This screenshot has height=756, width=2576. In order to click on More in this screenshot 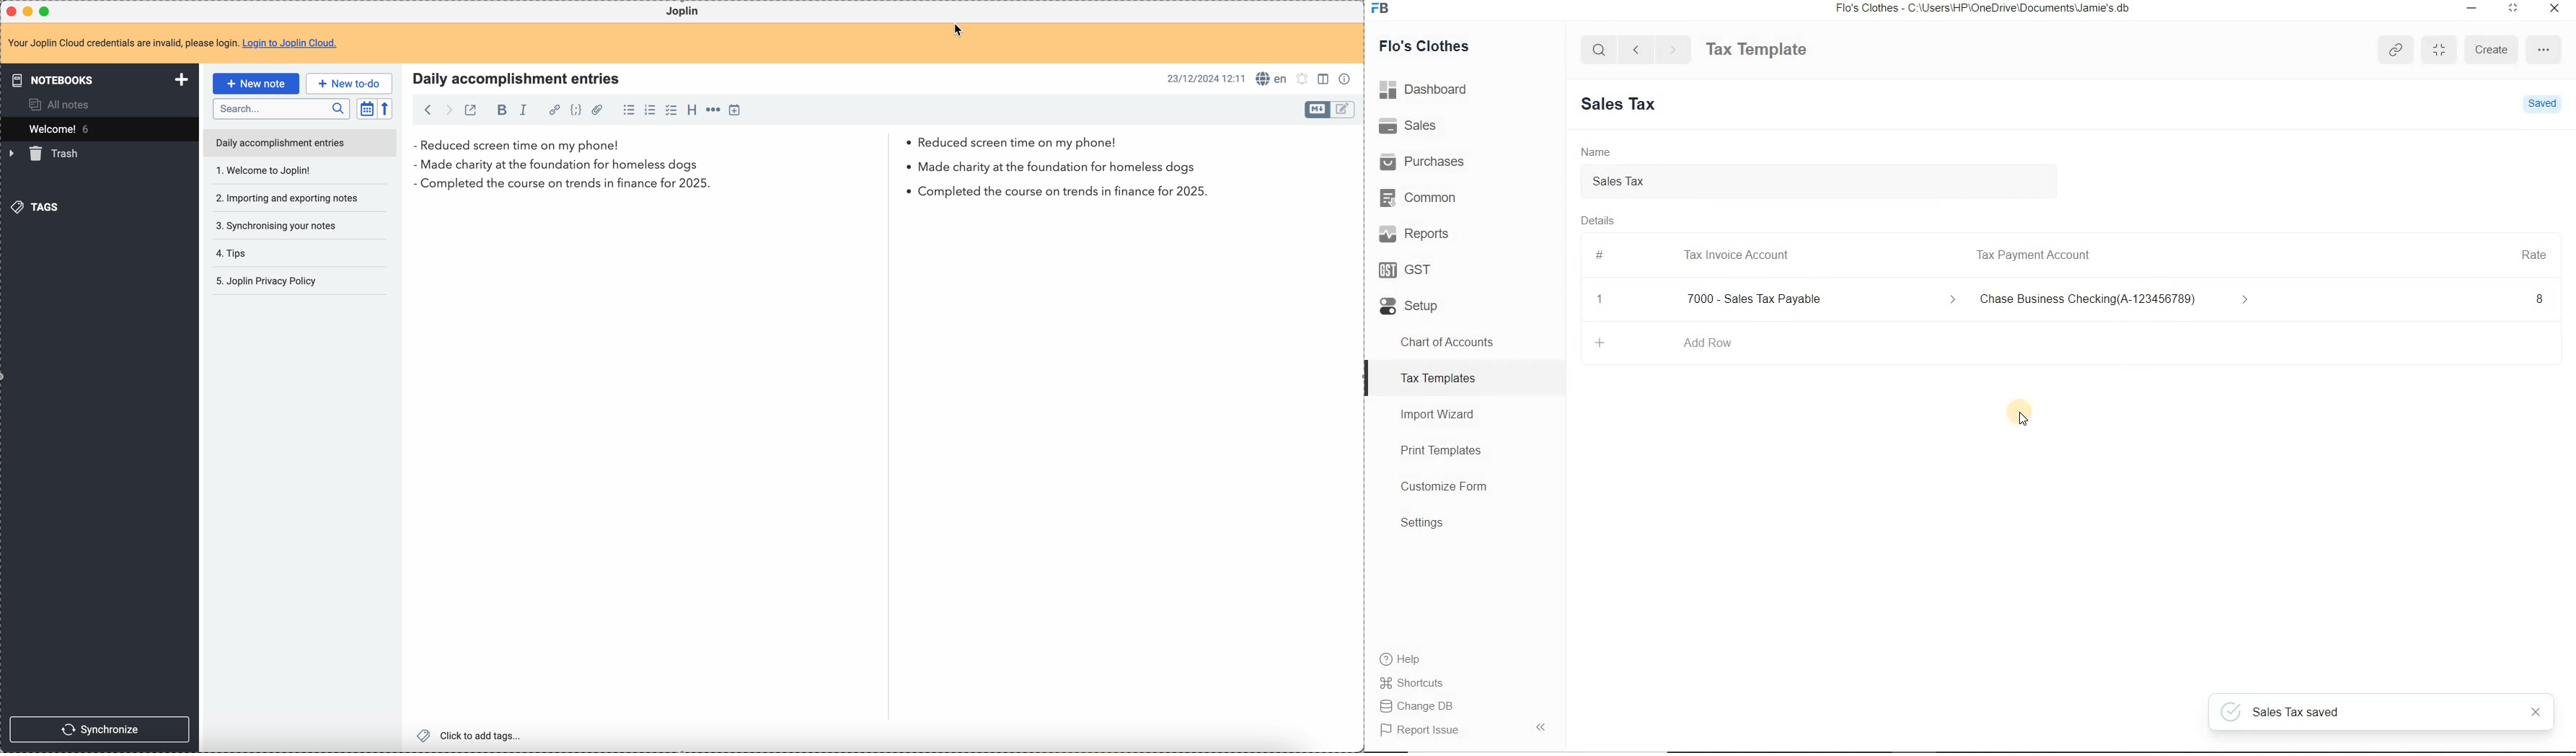, I will do `click(2544, 50)`.